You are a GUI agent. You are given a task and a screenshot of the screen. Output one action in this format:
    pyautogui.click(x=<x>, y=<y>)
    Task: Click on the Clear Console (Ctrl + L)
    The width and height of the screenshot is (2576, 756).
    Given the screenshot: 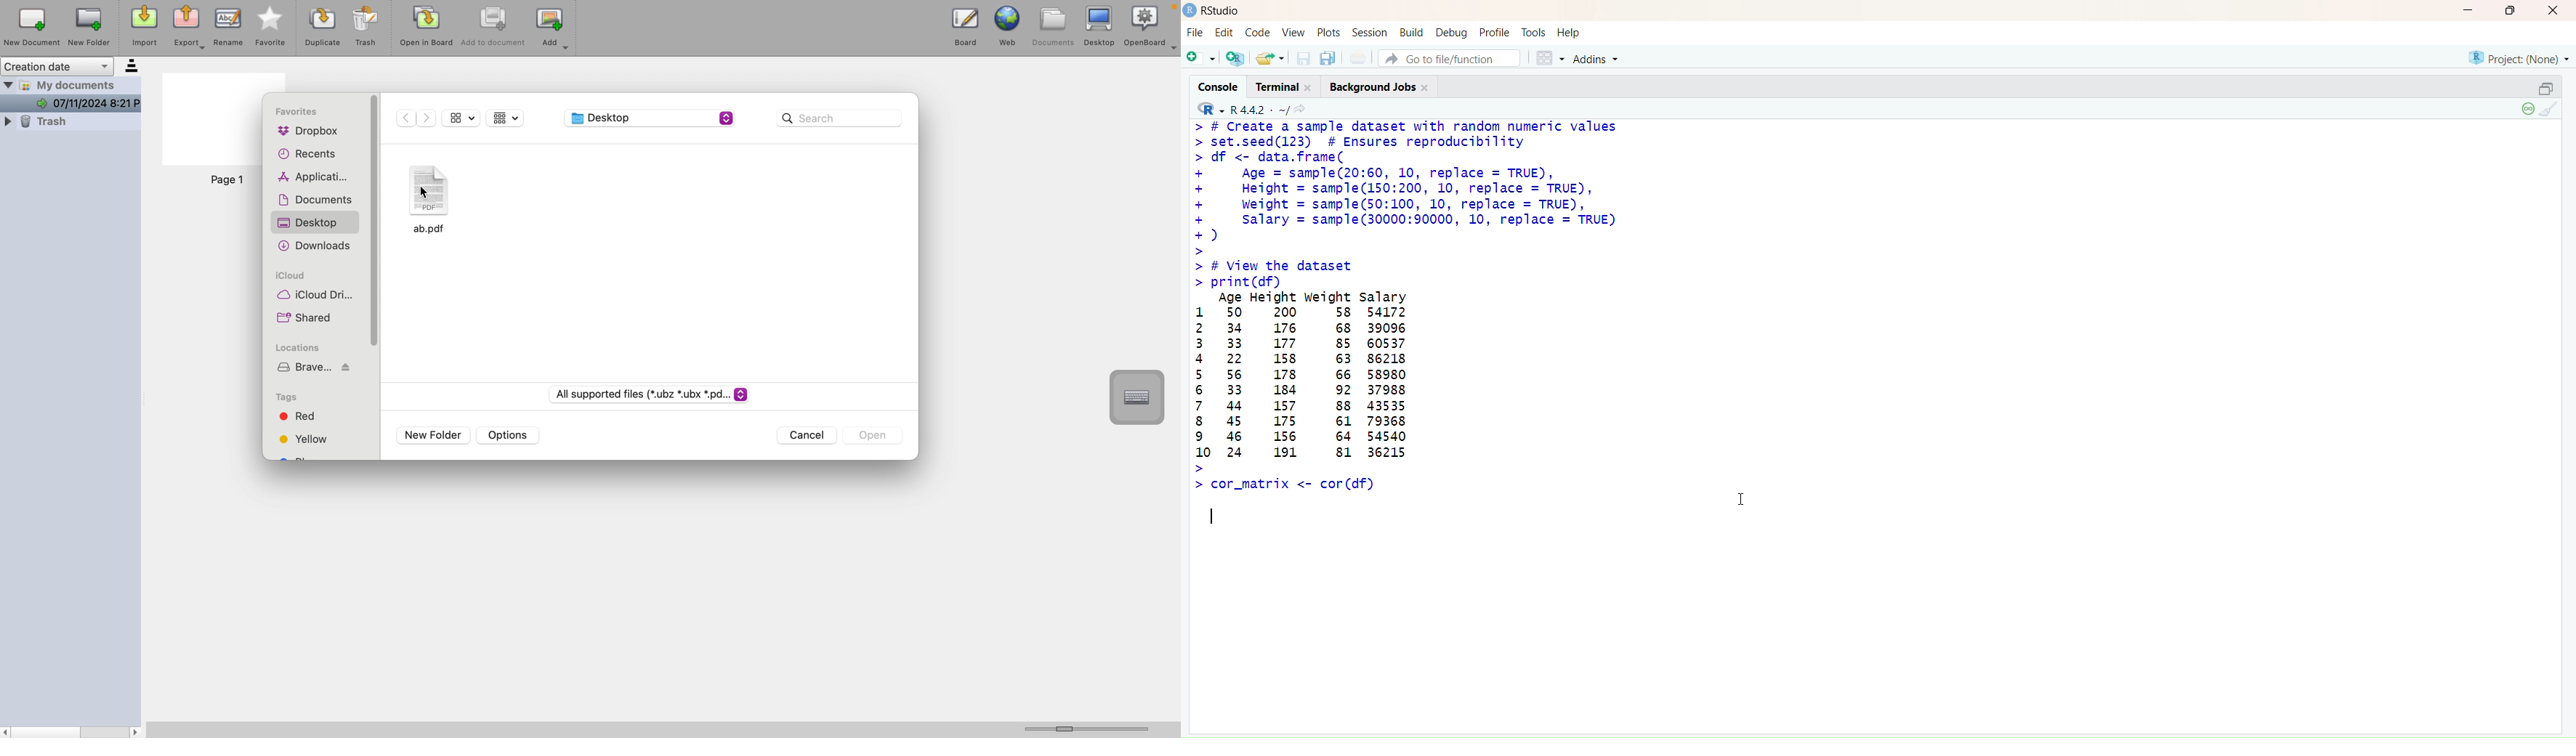 What is the action you would take?
    pyautogui.click(x=2551, y=110)
    